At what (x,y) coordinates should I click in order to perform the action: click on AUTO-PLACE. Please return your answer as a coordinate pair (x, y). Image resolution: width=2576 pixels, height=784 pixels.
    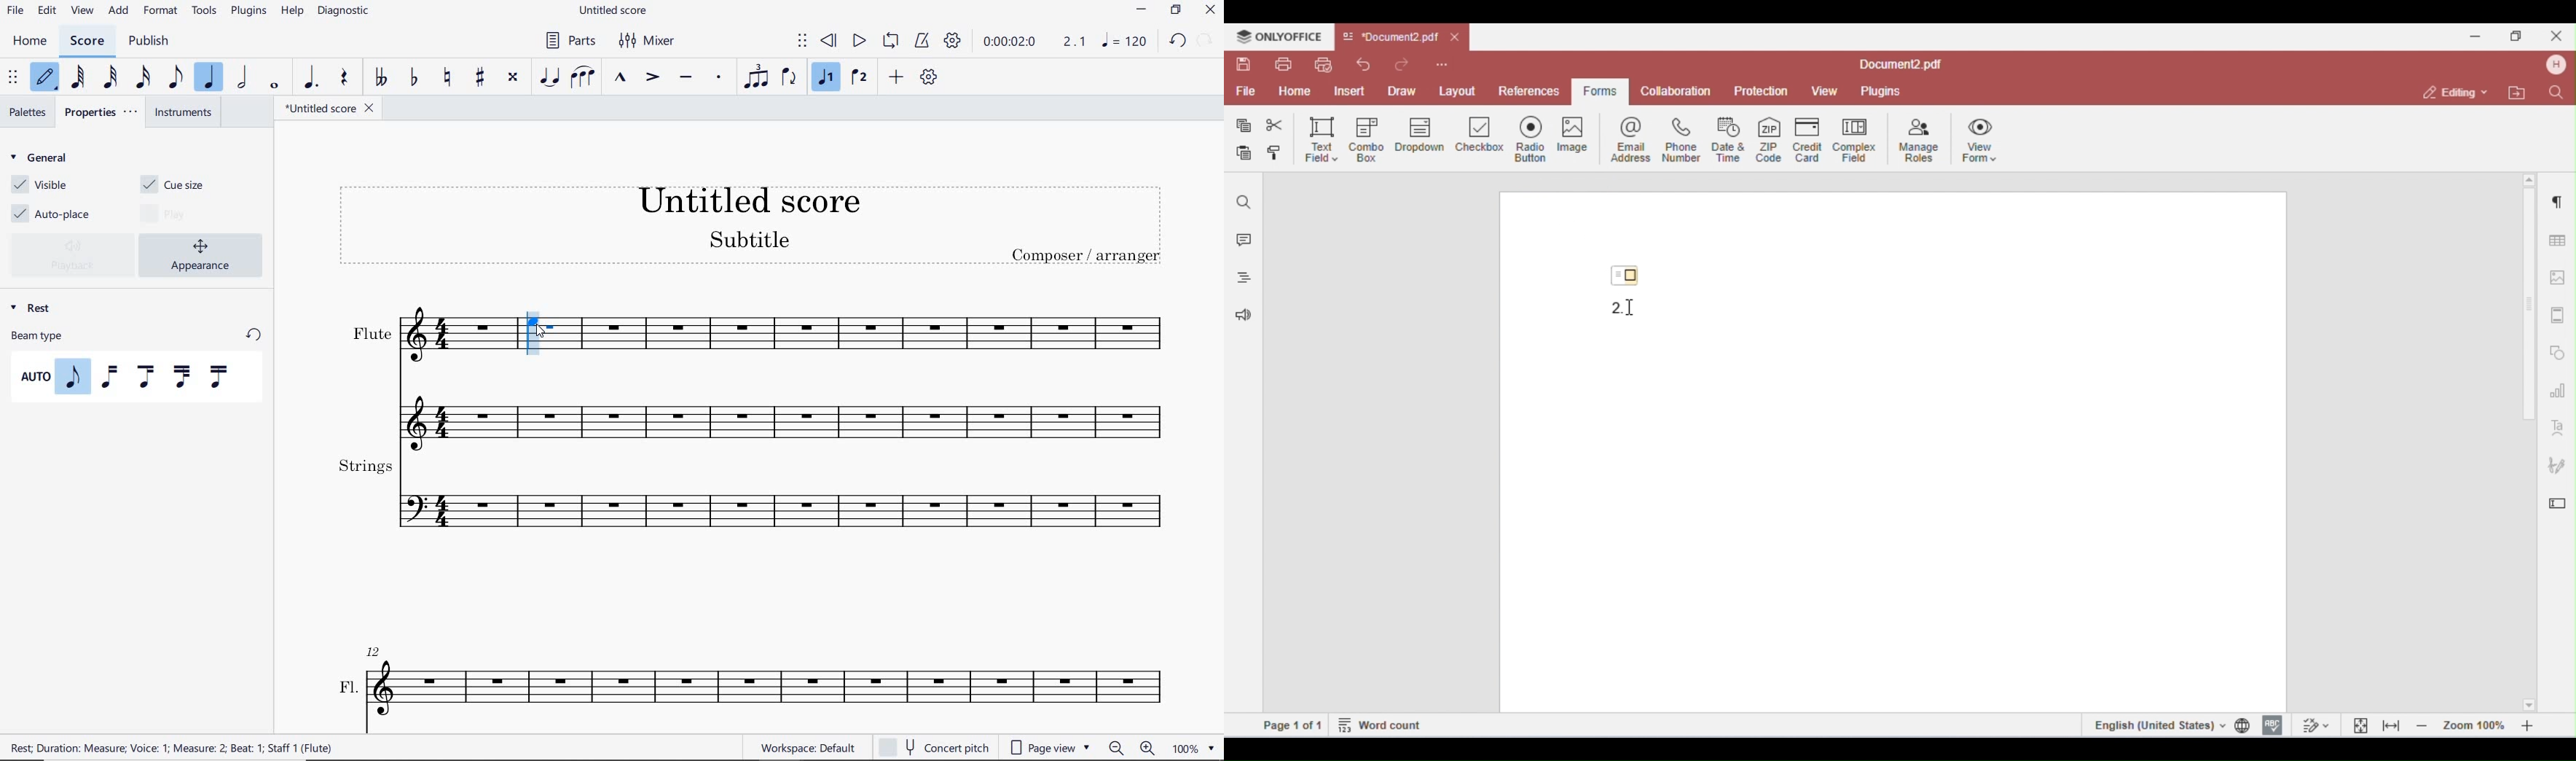
    Looking at the image, I should click on (54, 212).